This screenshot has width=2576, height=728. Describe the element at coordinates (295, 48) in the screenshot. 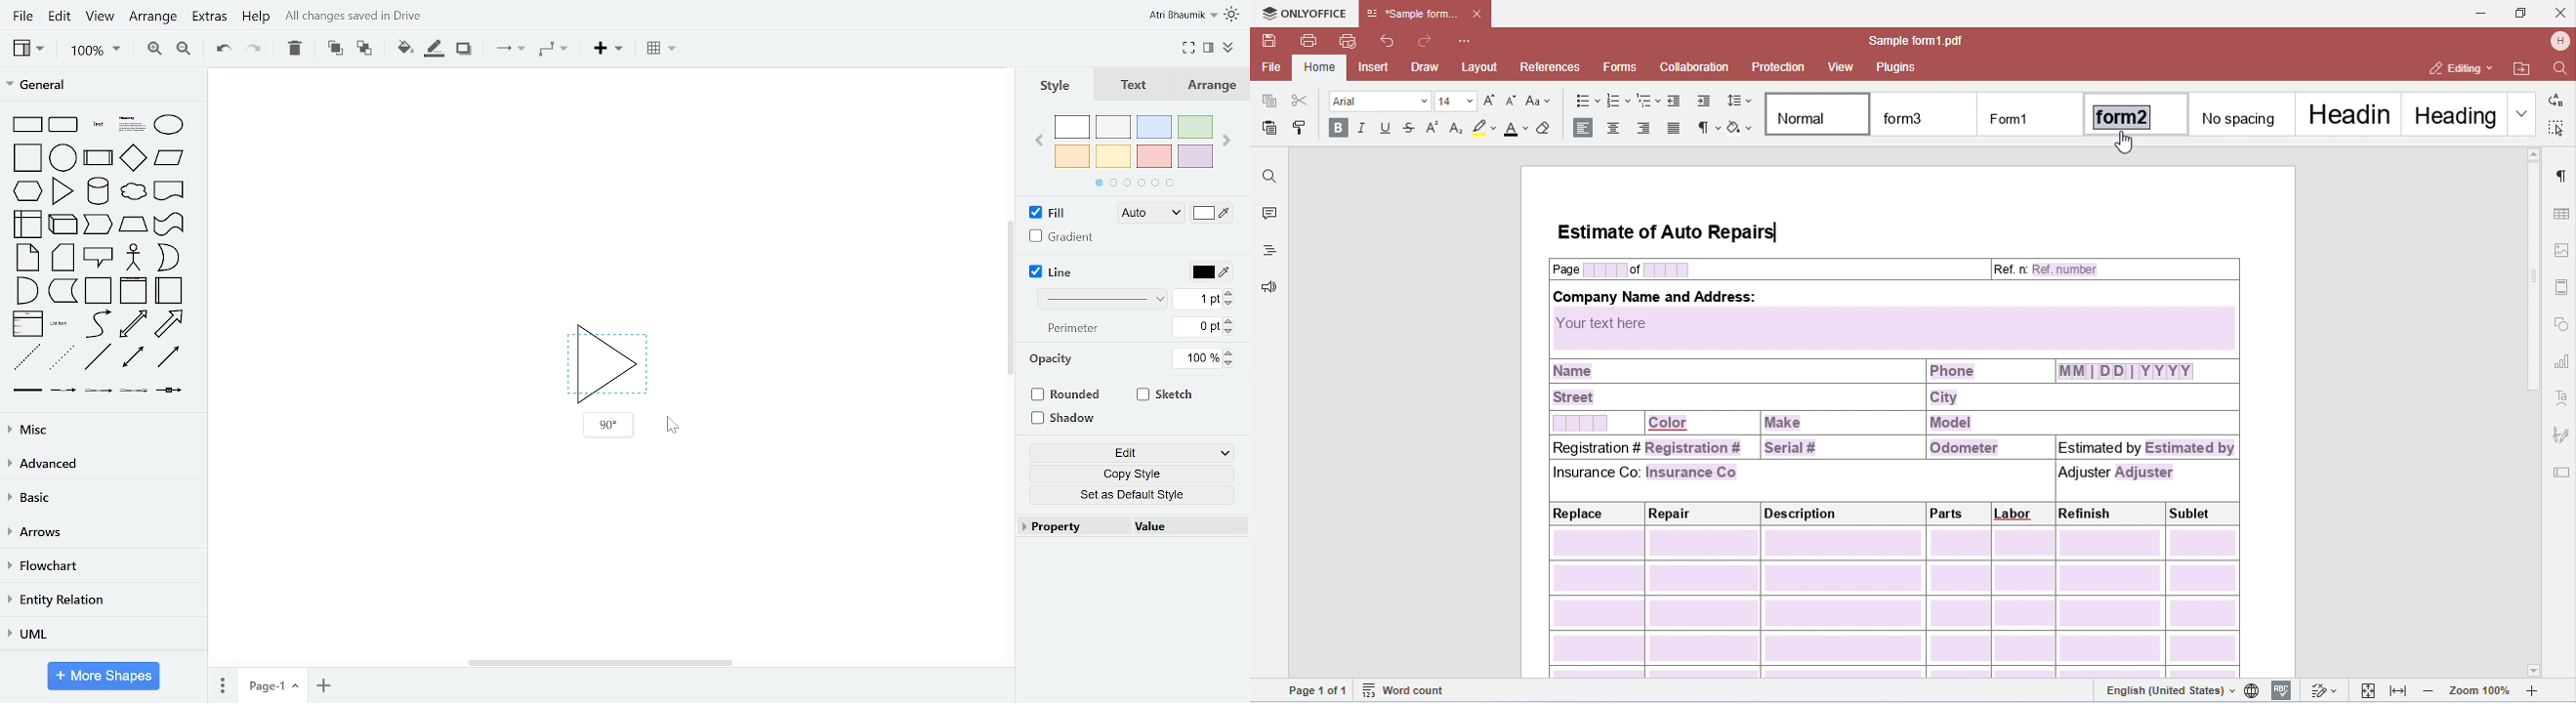

I see `delete` at that location.